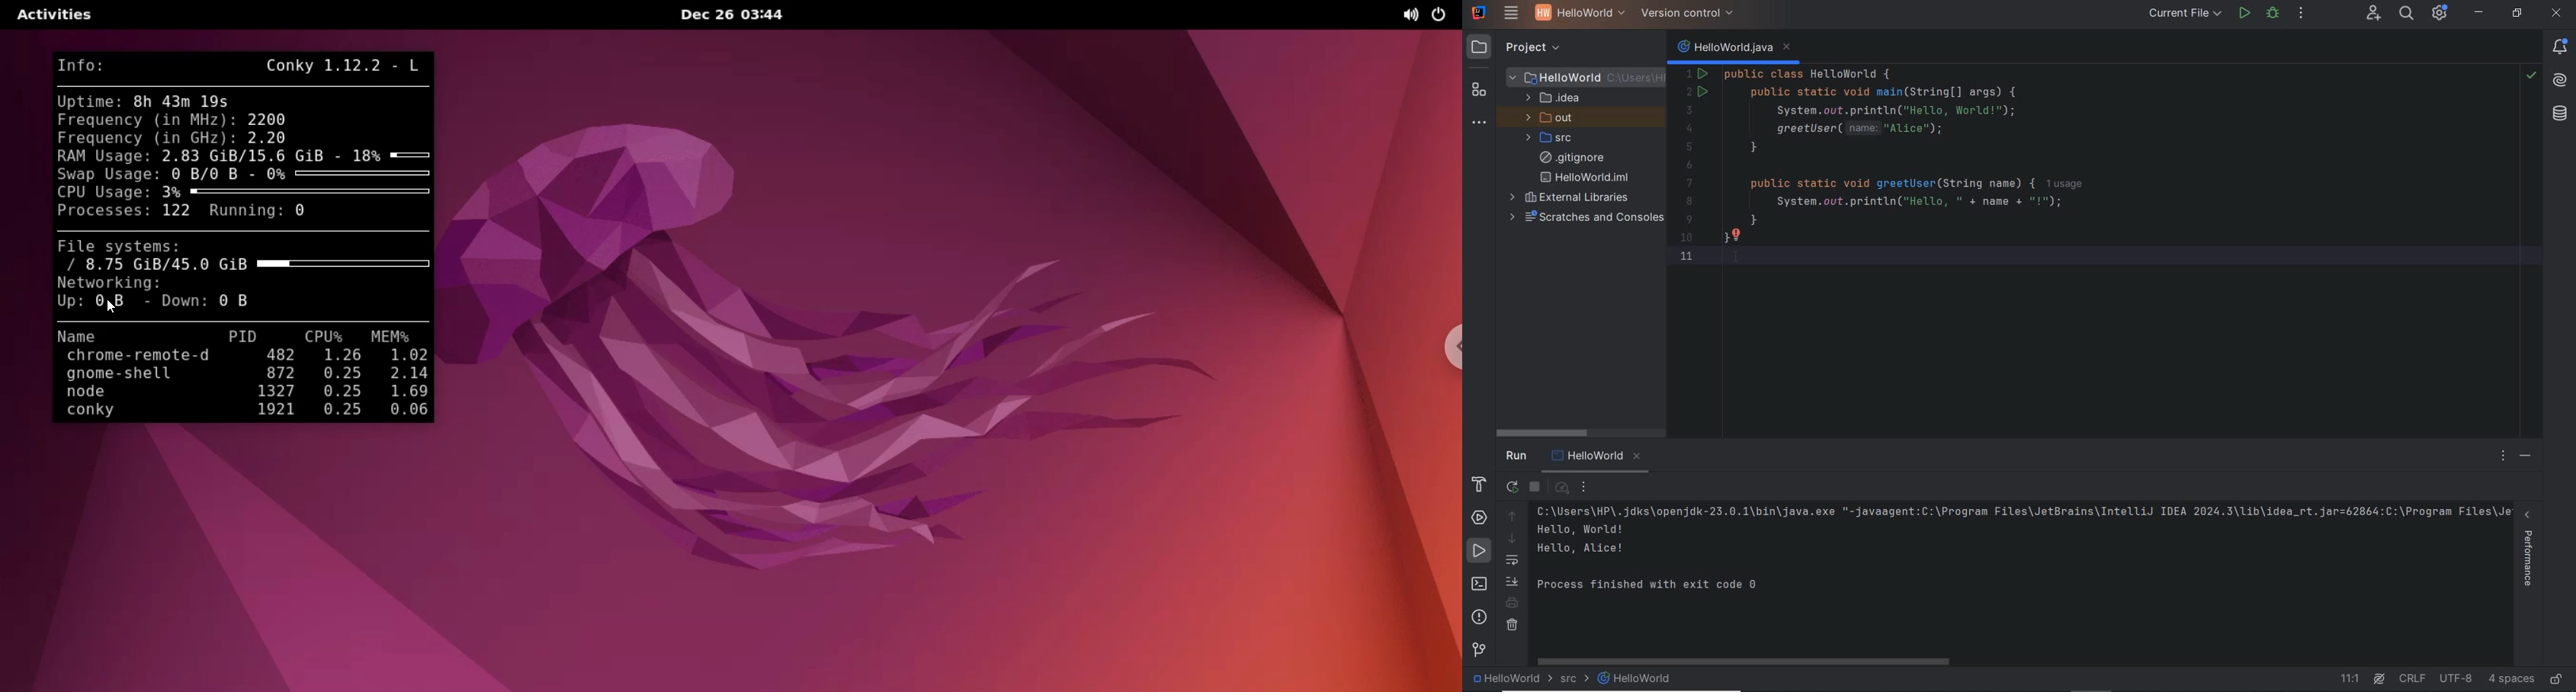 This screenshot has width=2576, height=700. What do you see at coordinates (2414, 678) in the screenshot?
I see `line separator` at bounding box center [2414, 678].